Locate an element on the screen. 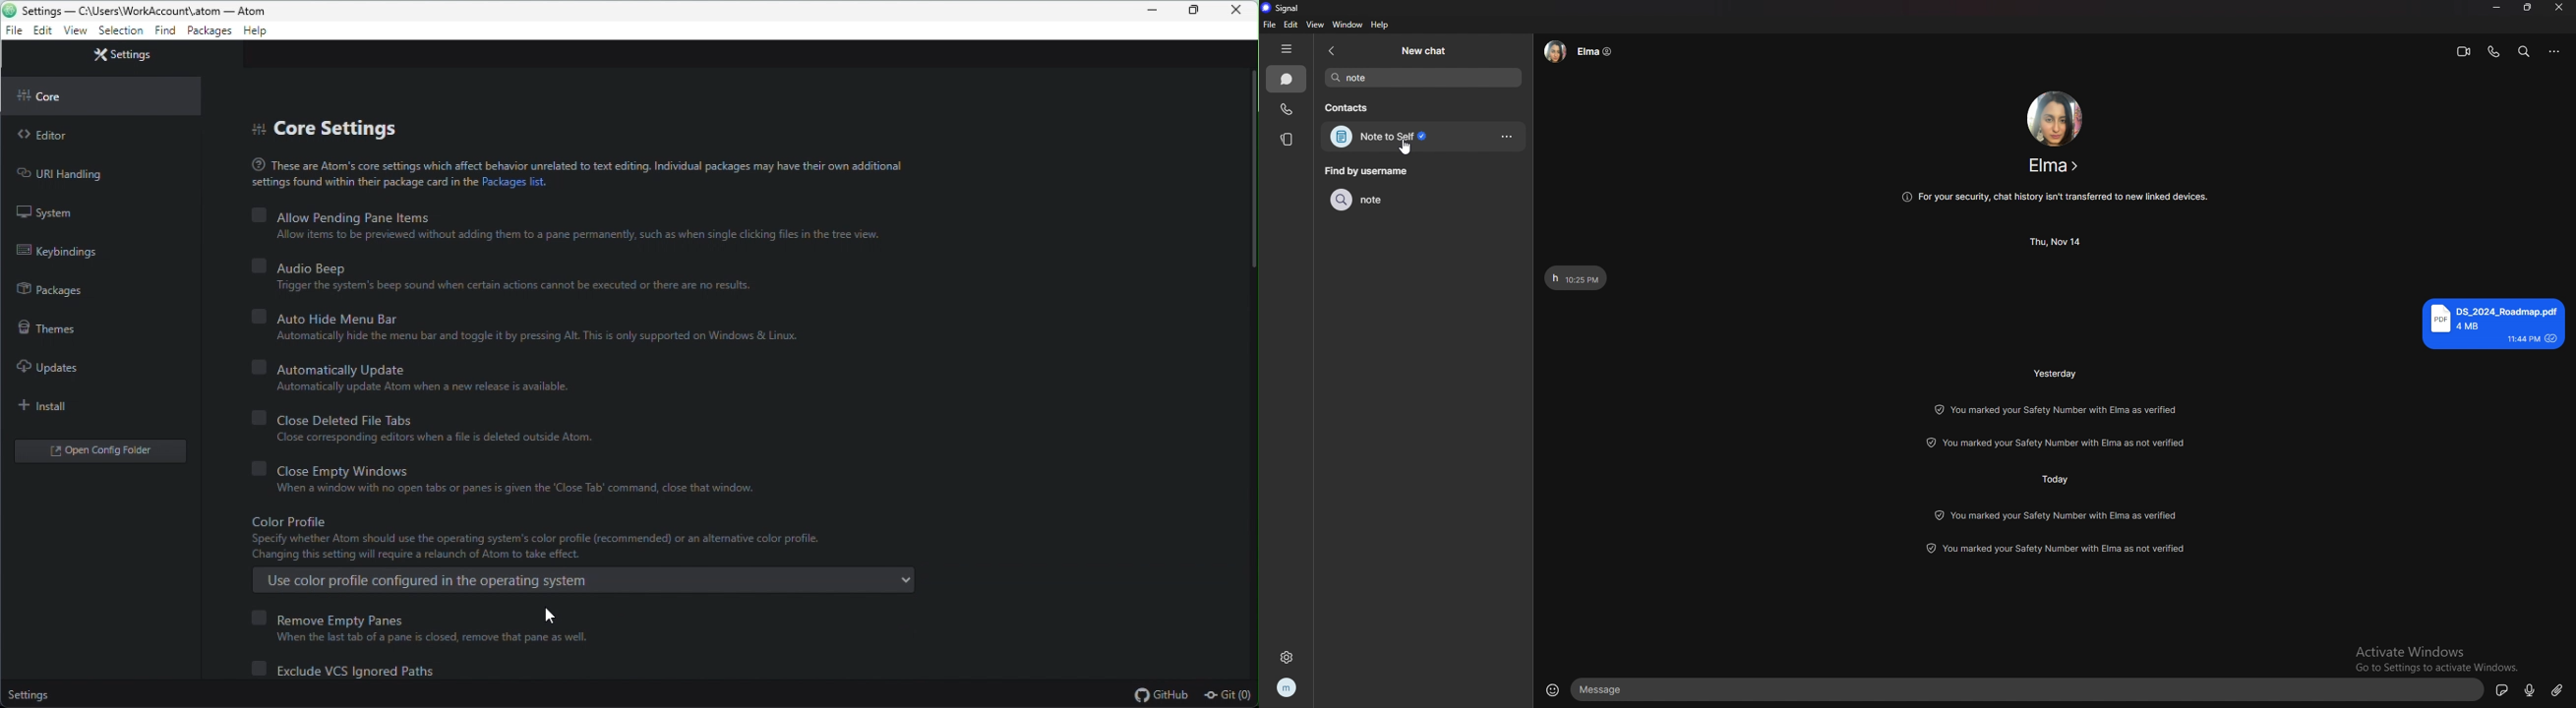 The width and height of the screenshot is (2576, 728). profile is located at coordinates (1288, 687).